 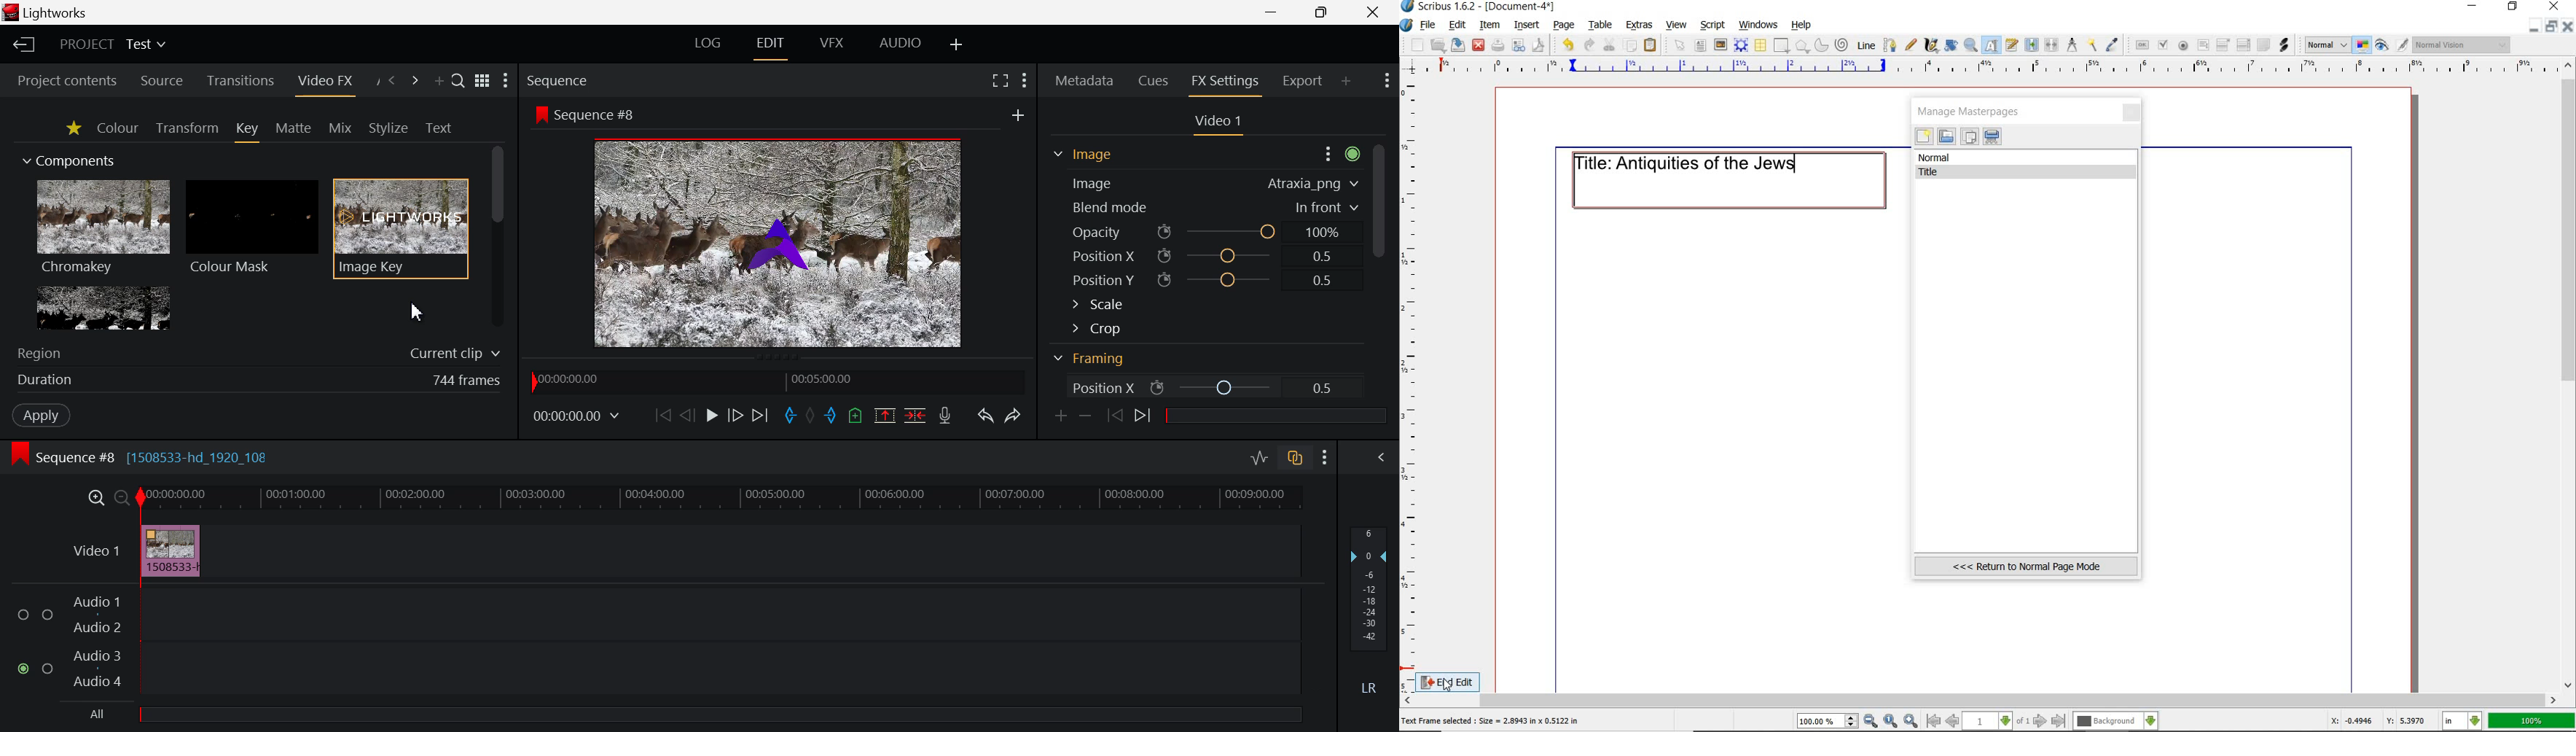 I want to click on pdf list box, so click(x=2243, y=46).